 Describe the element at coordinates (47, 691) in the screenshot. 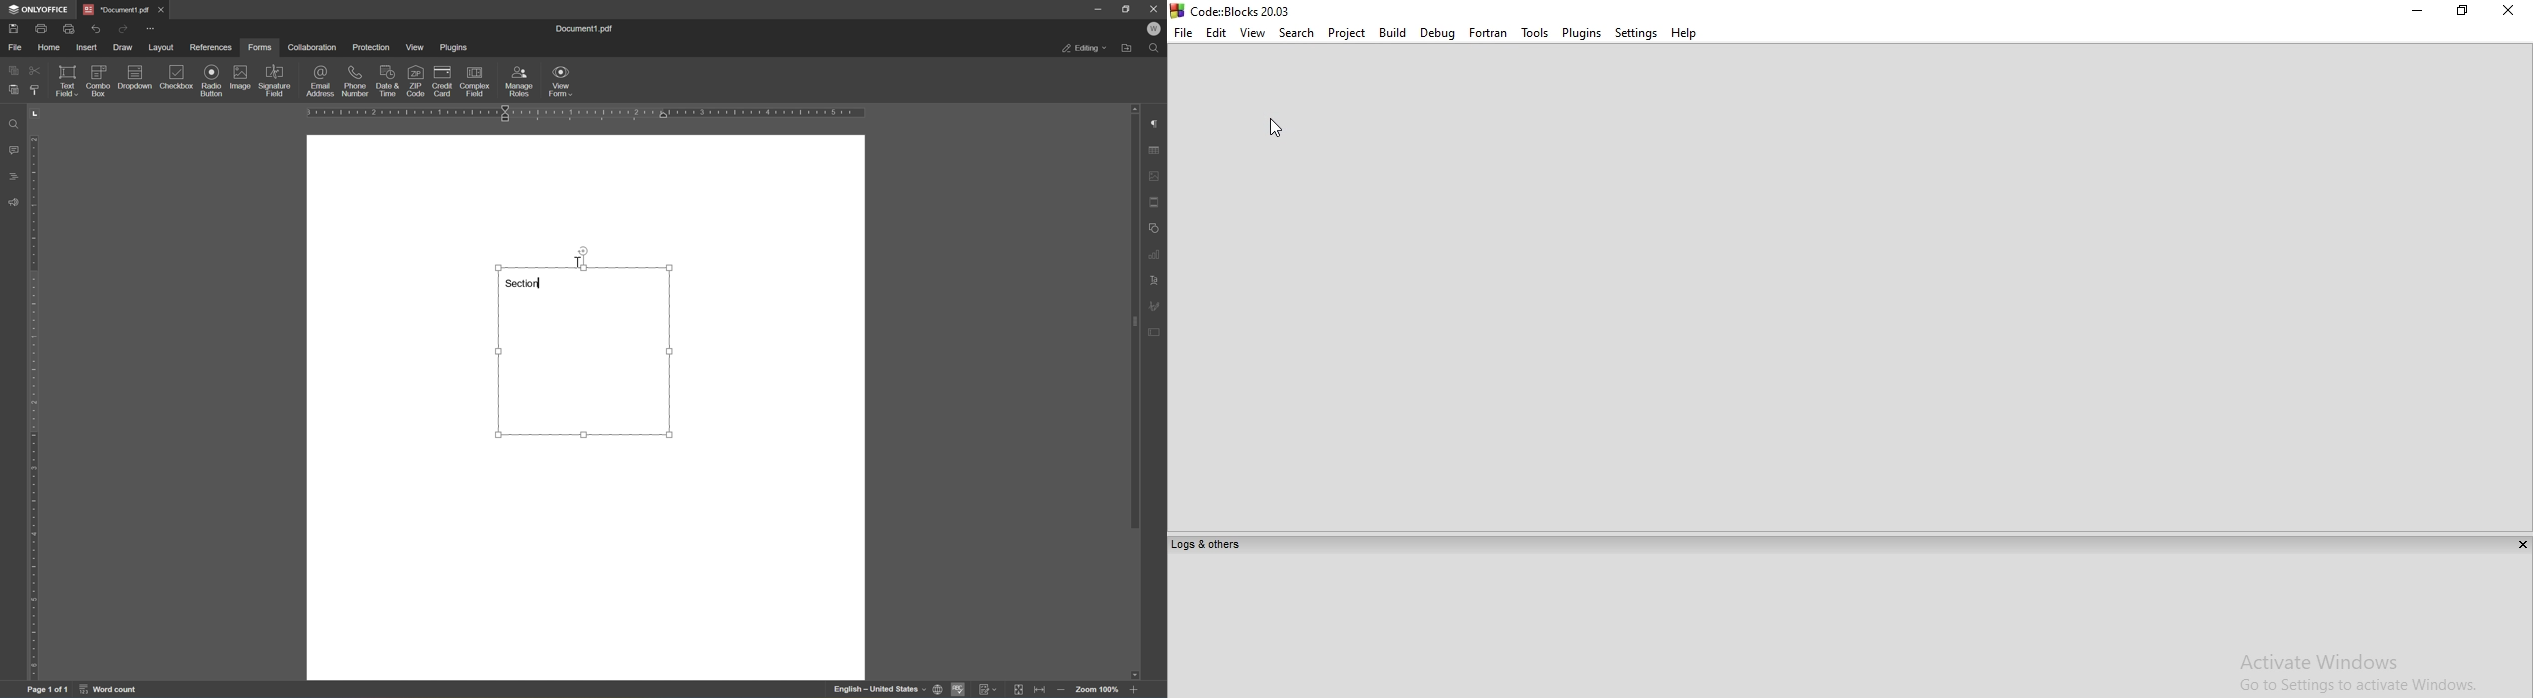

I see `page 1 of 1` at that location.